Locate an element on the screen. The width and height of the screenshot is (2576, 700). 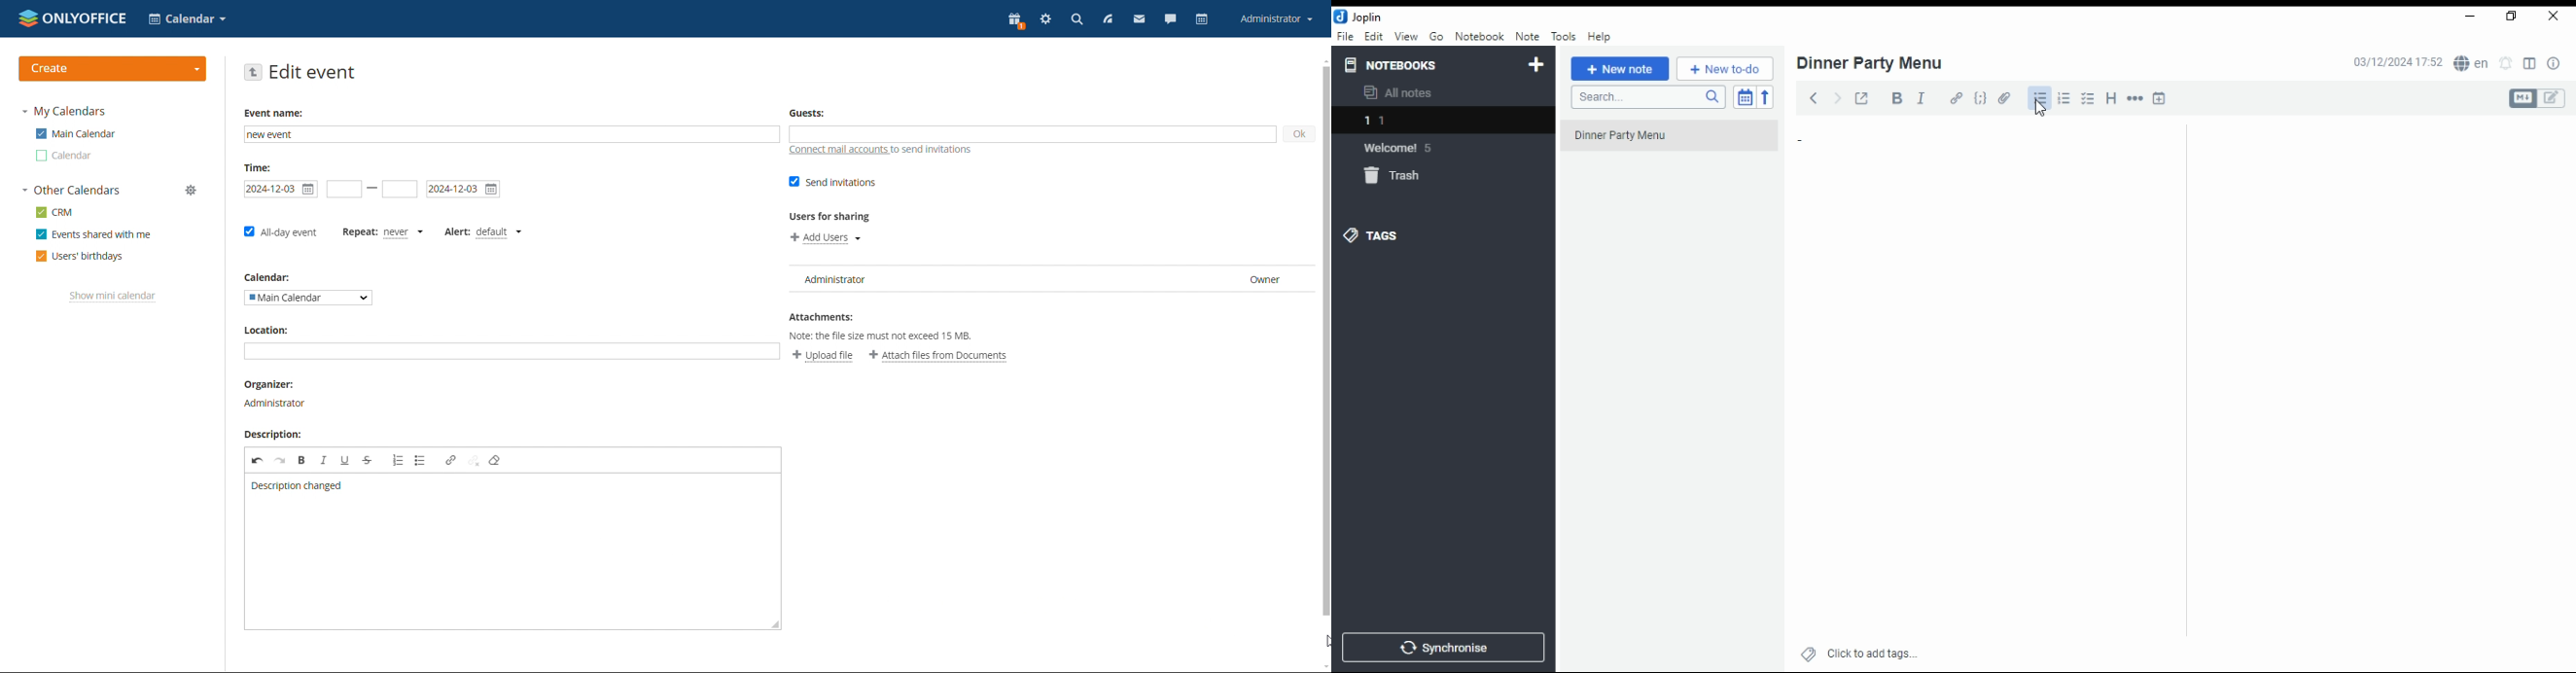
list of users is located at coordinates (1052, 280).